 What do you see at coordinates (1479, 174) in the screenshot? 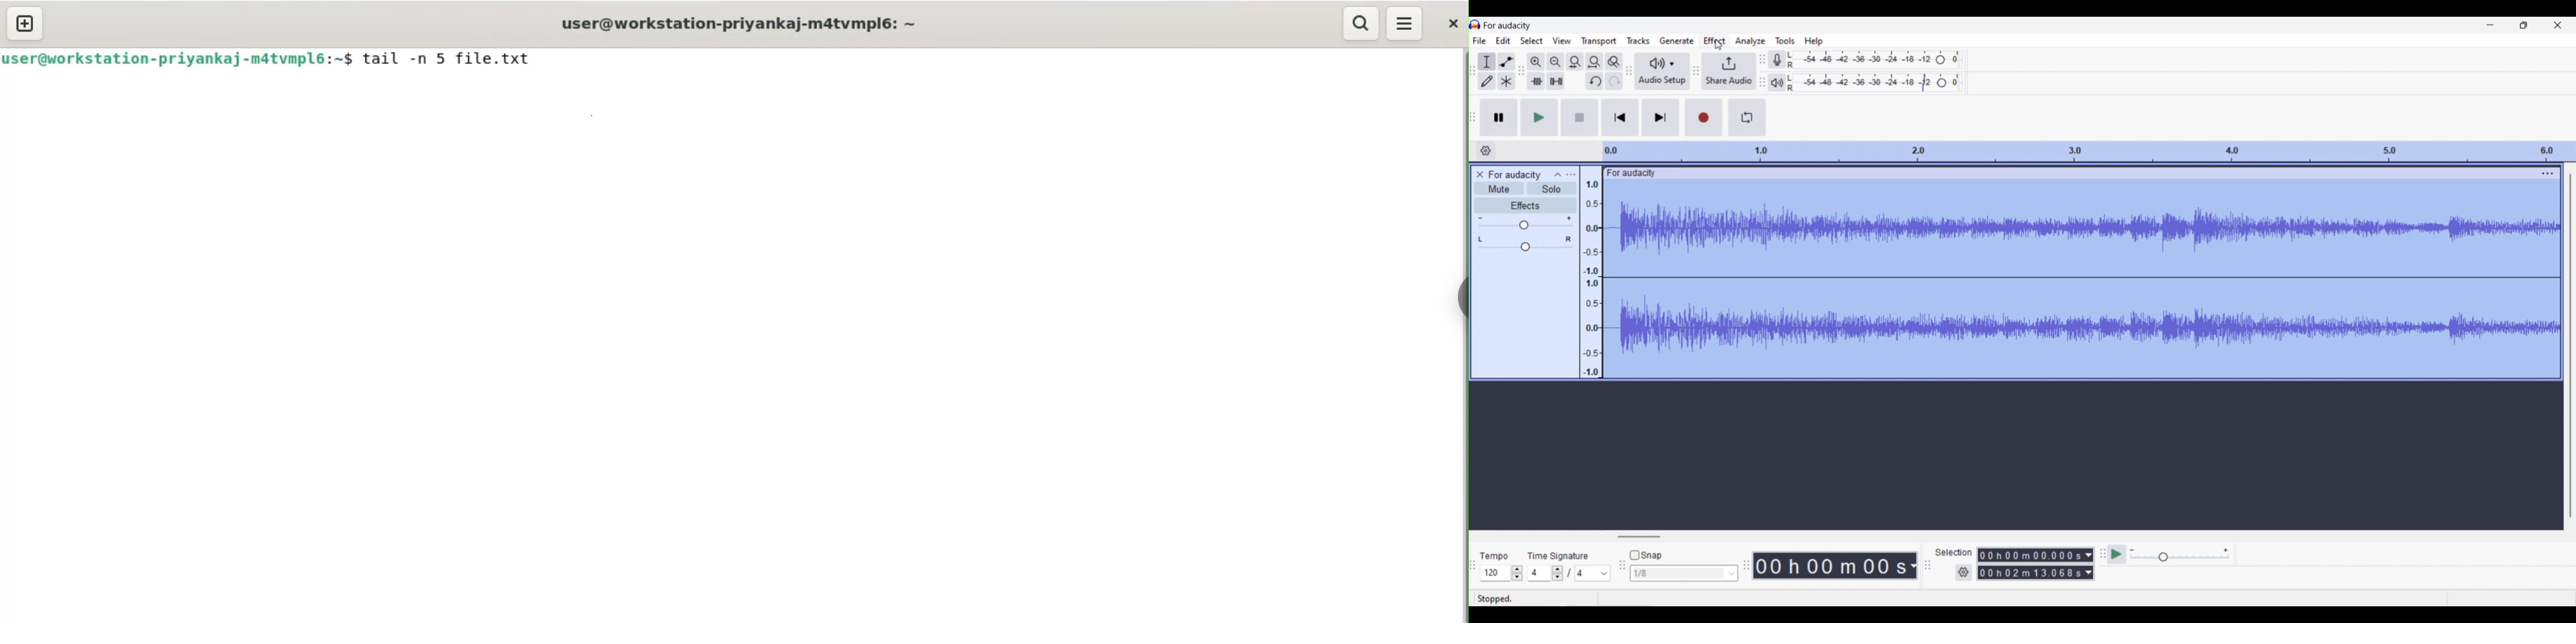
I see `Close track` at bounding box center [1479, 174].